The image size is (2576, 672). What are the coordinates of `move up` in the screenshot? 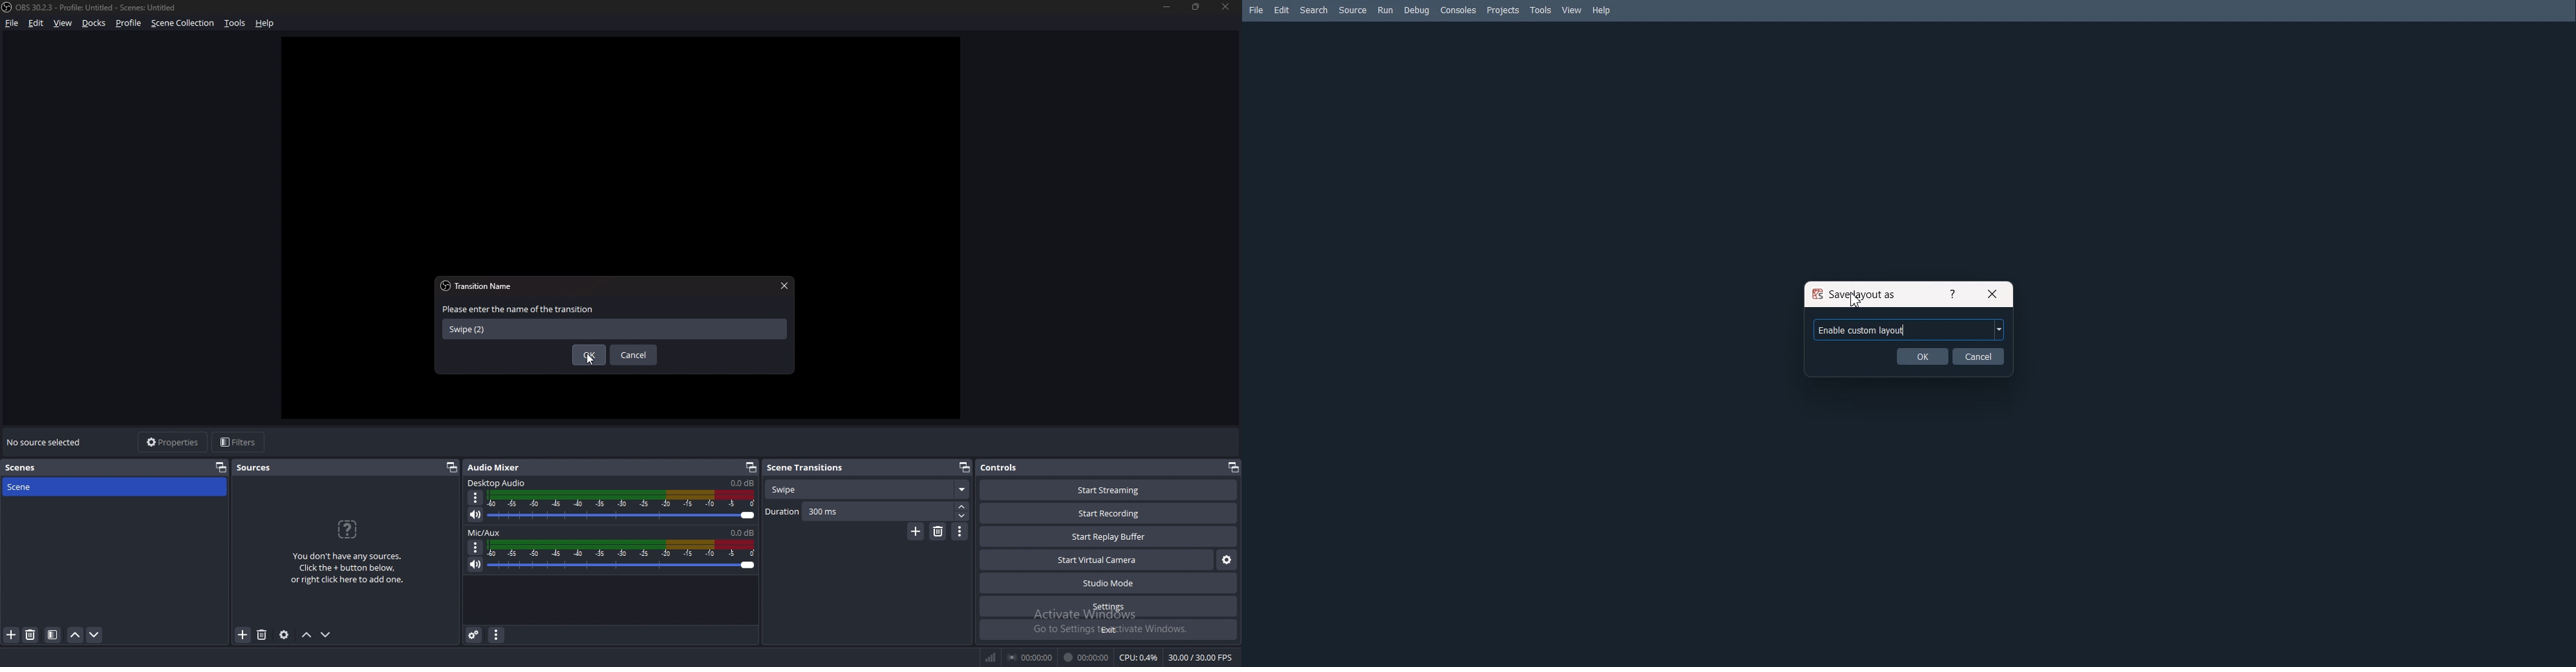 It's located at (306, 635).